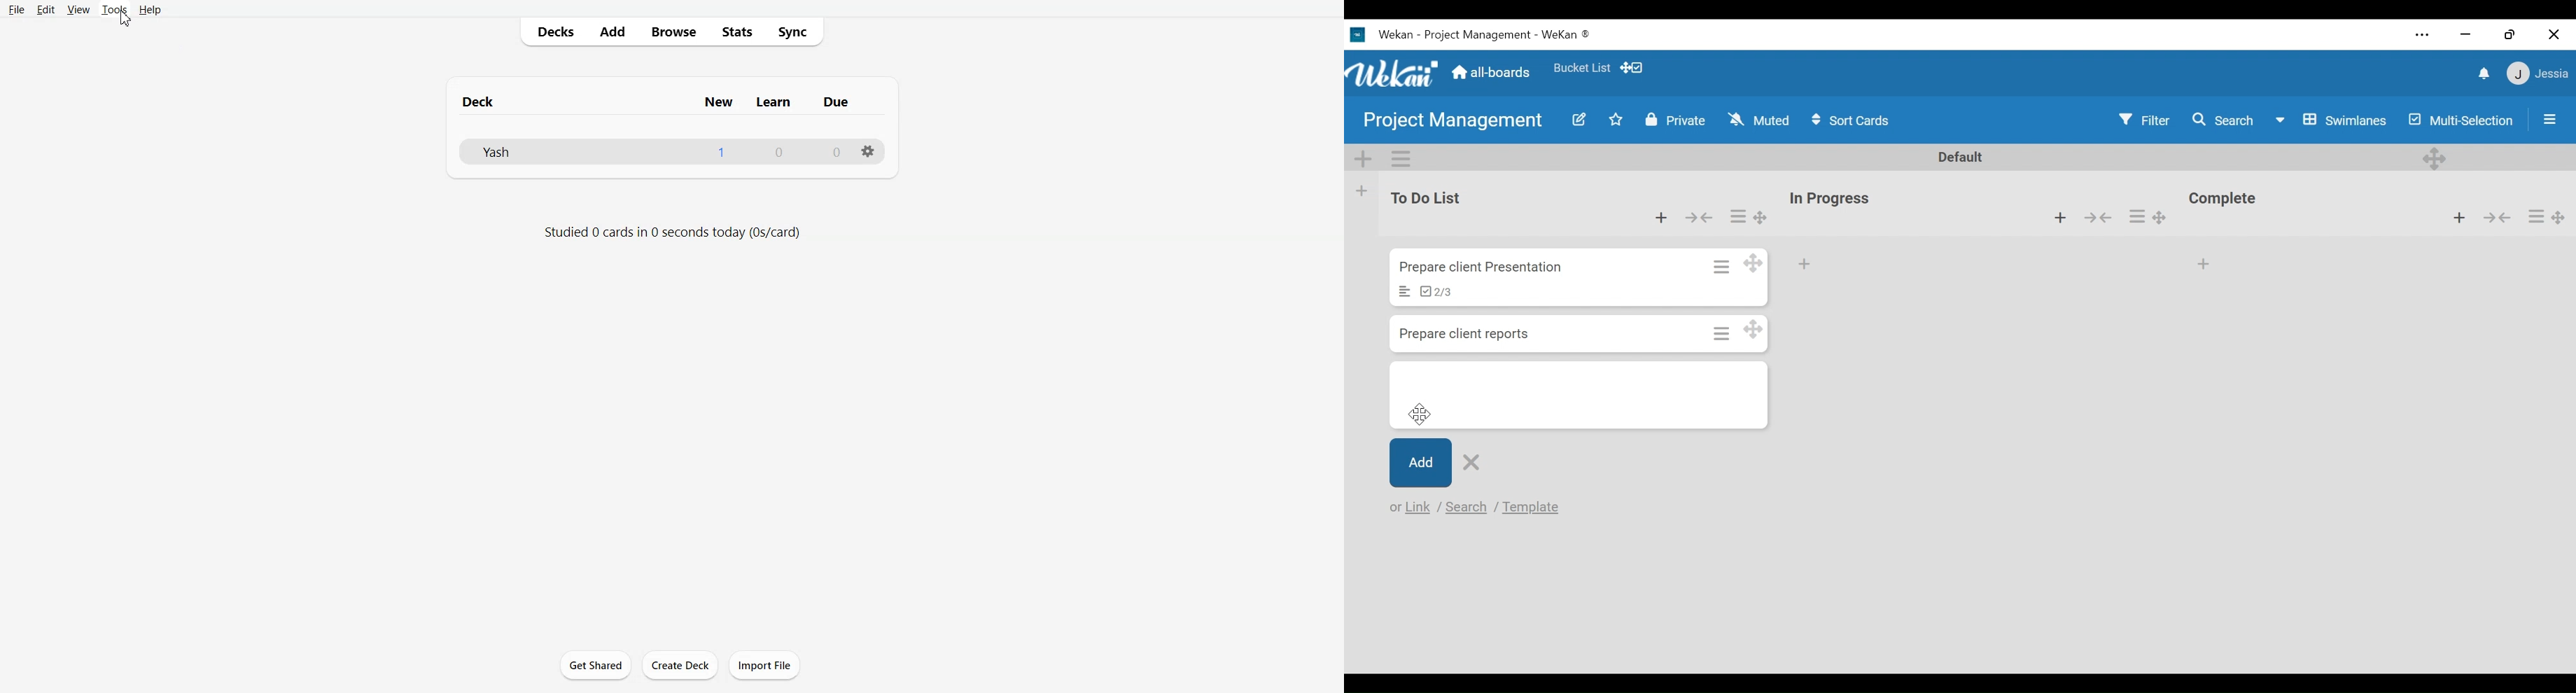 This screenshot has height=700, width=2576. I want to click on Collapse, so click(1701, 216).